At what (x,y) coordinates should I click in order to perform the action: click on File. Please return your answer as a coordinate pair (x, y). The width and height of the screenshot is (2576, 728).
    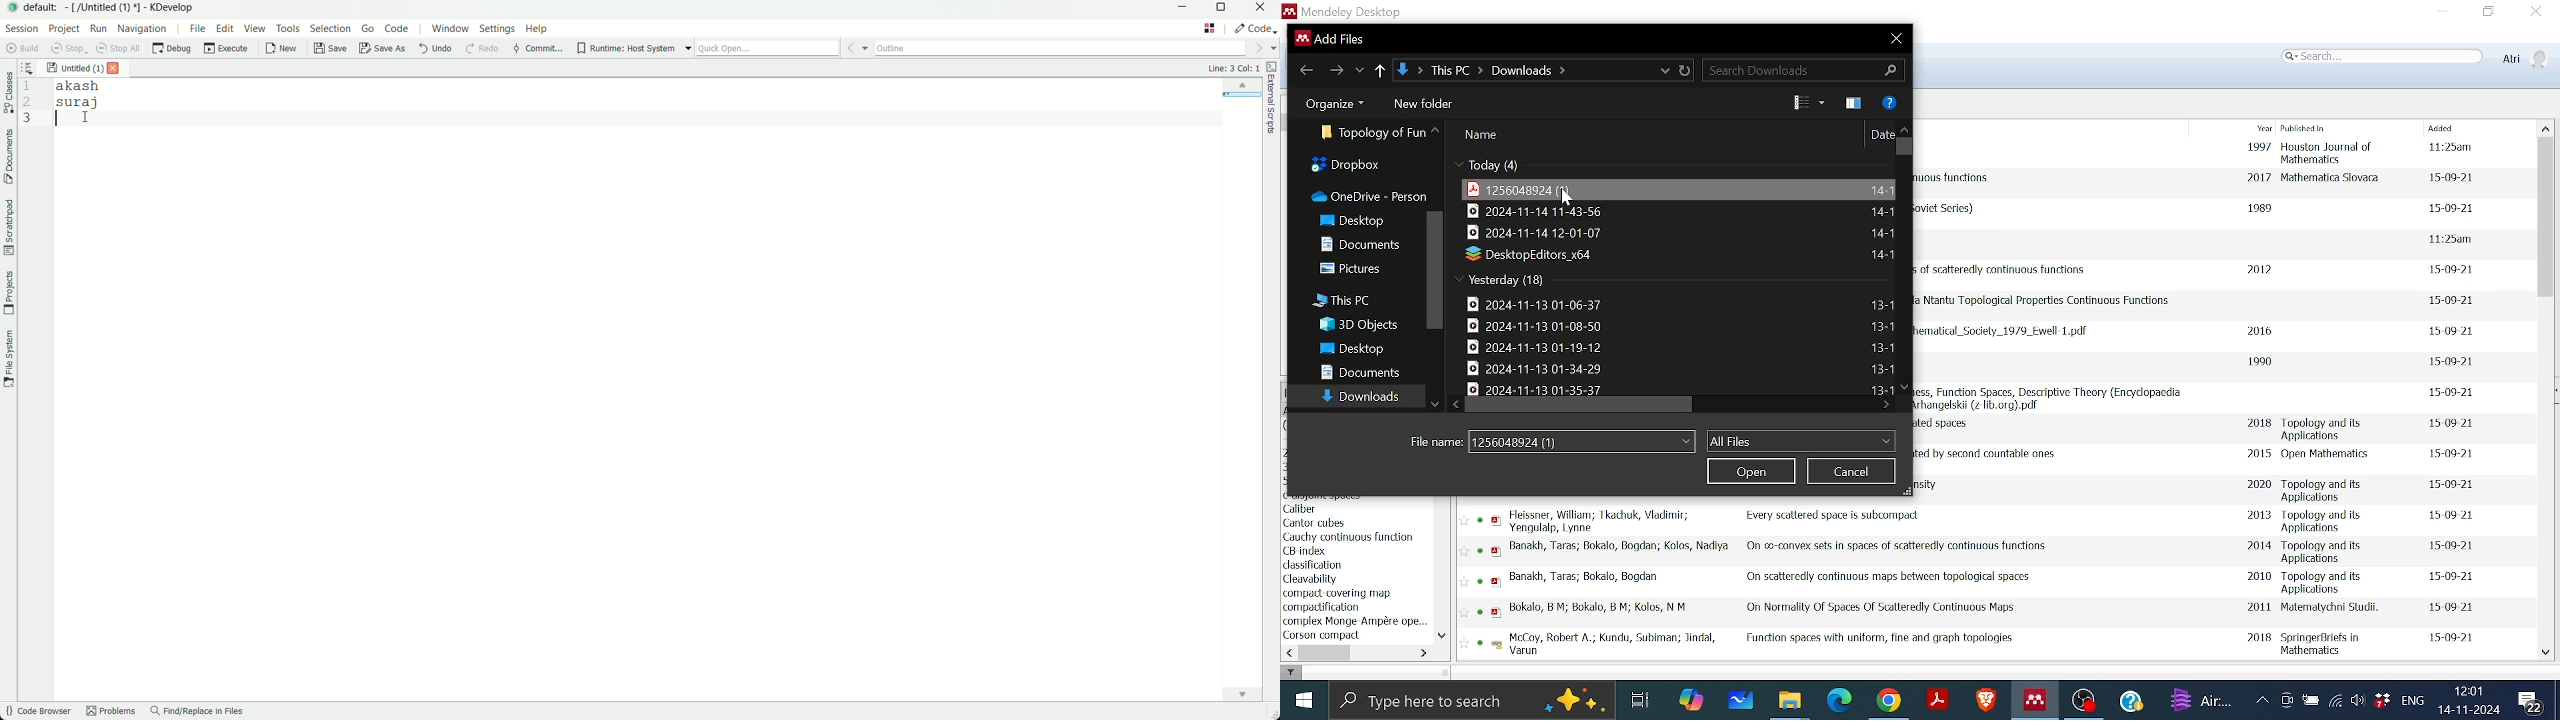
    Looking at the image, I should click on (1530, 256).